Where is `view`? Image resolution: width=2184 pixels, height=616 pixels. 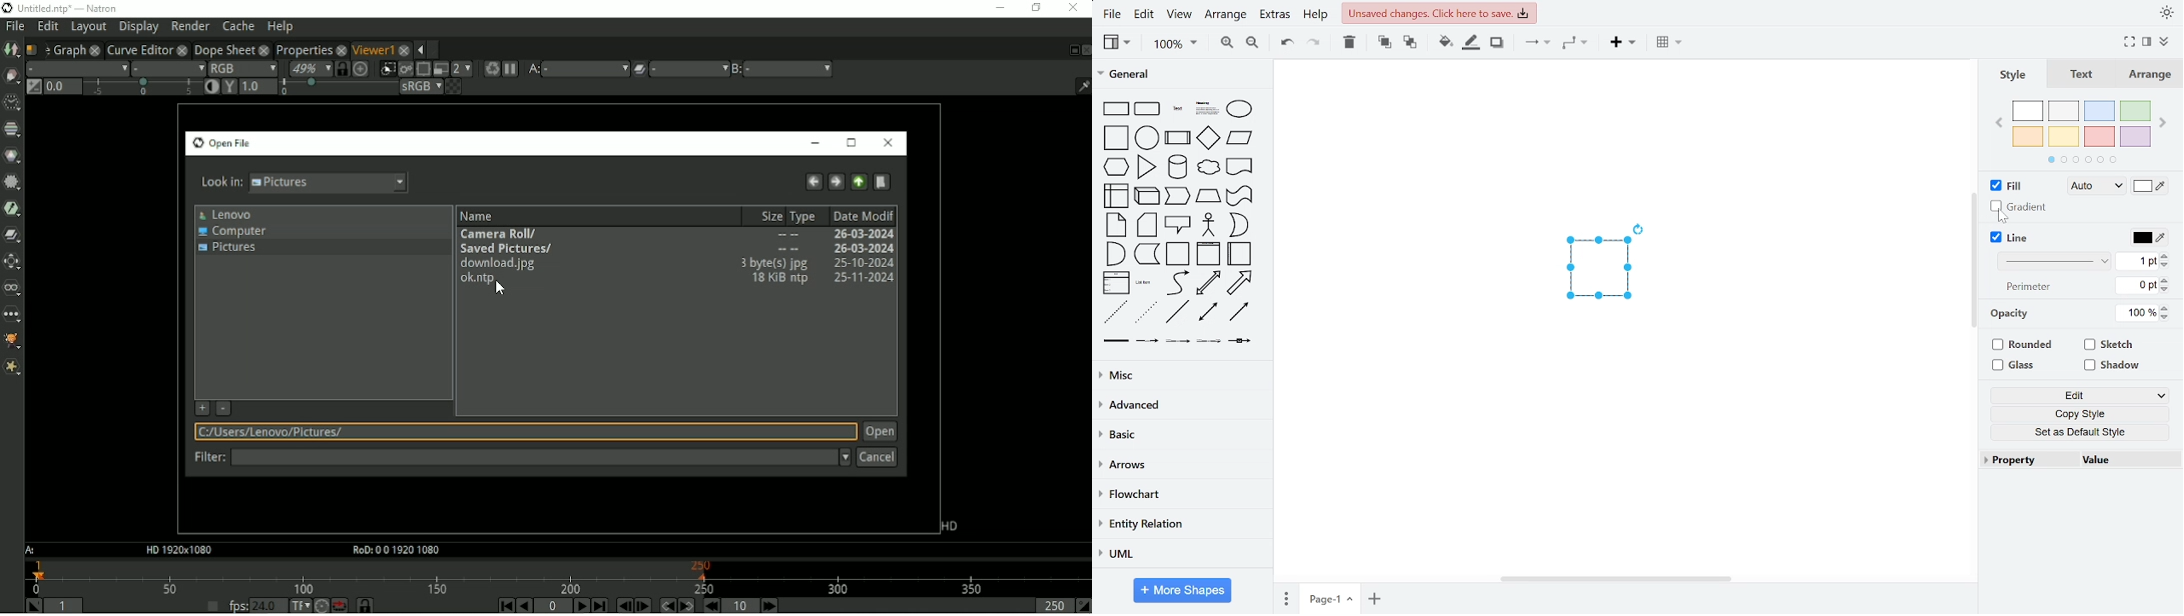
view is located at coordinates (1115, 43).